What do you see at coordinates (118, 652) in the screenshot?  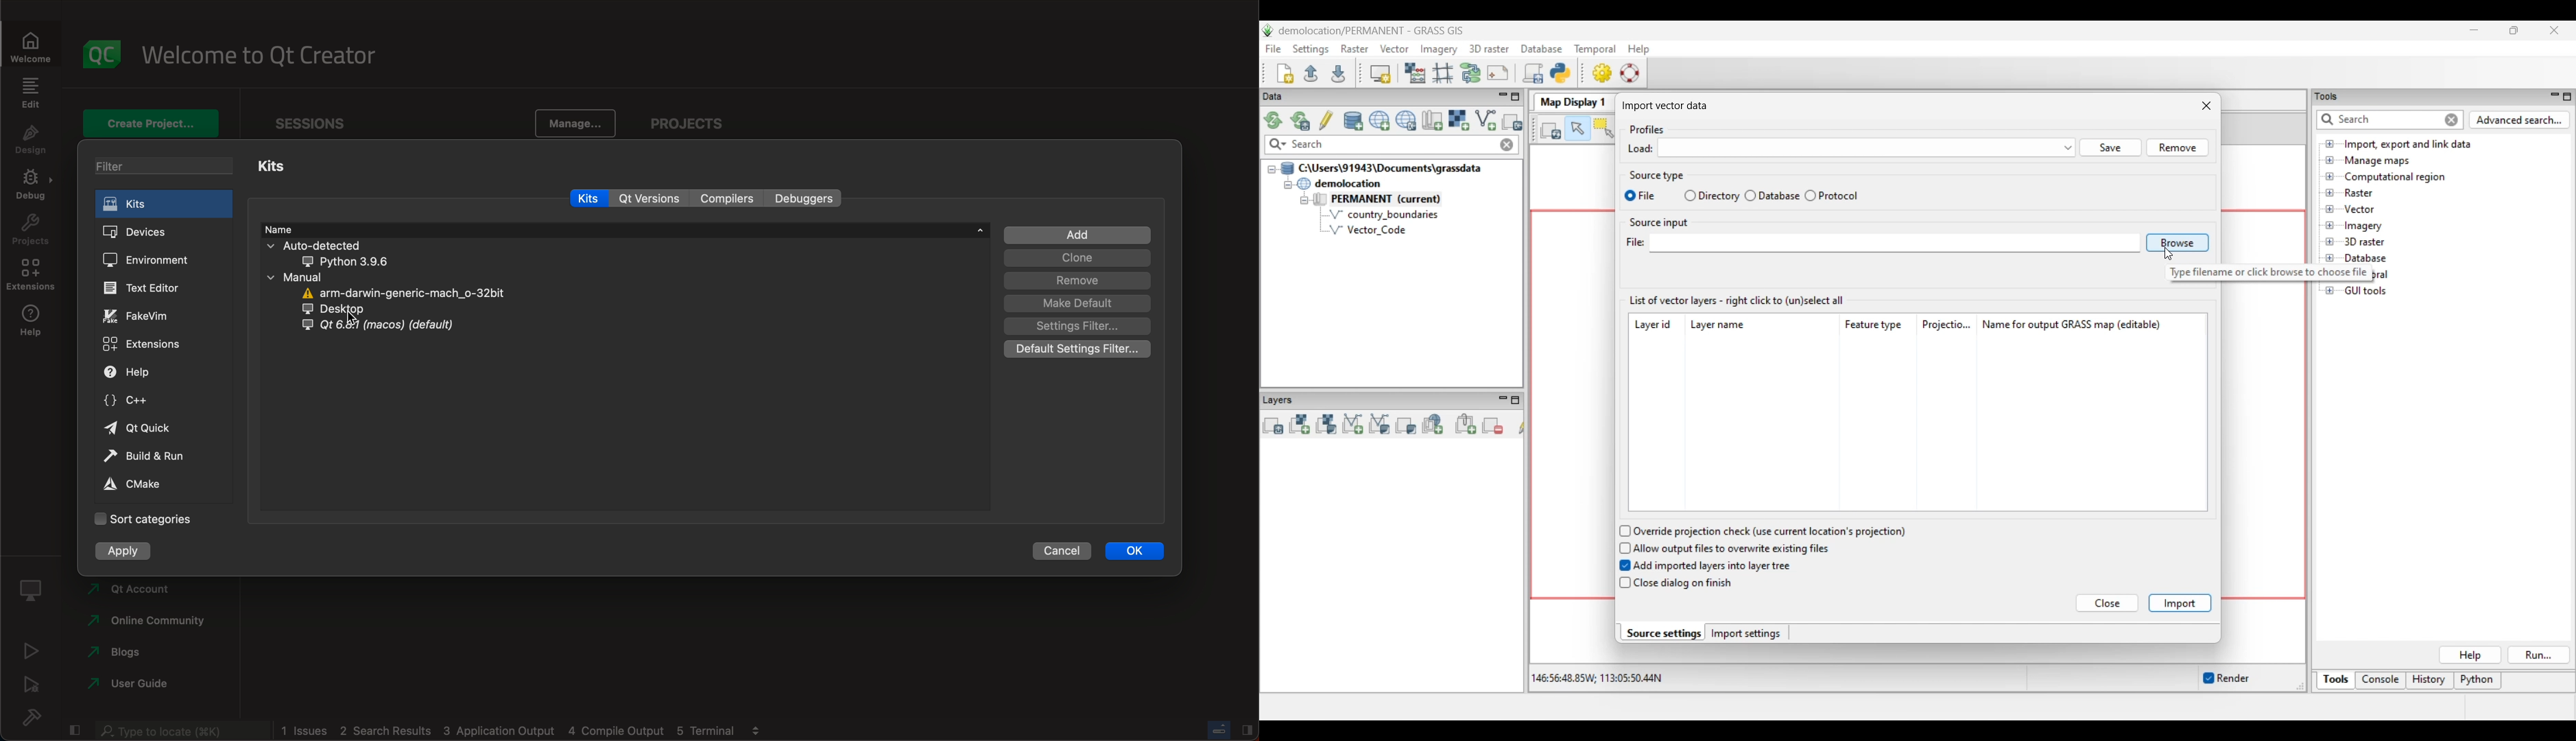 I see `blogs` at bounding box center [118, 652].